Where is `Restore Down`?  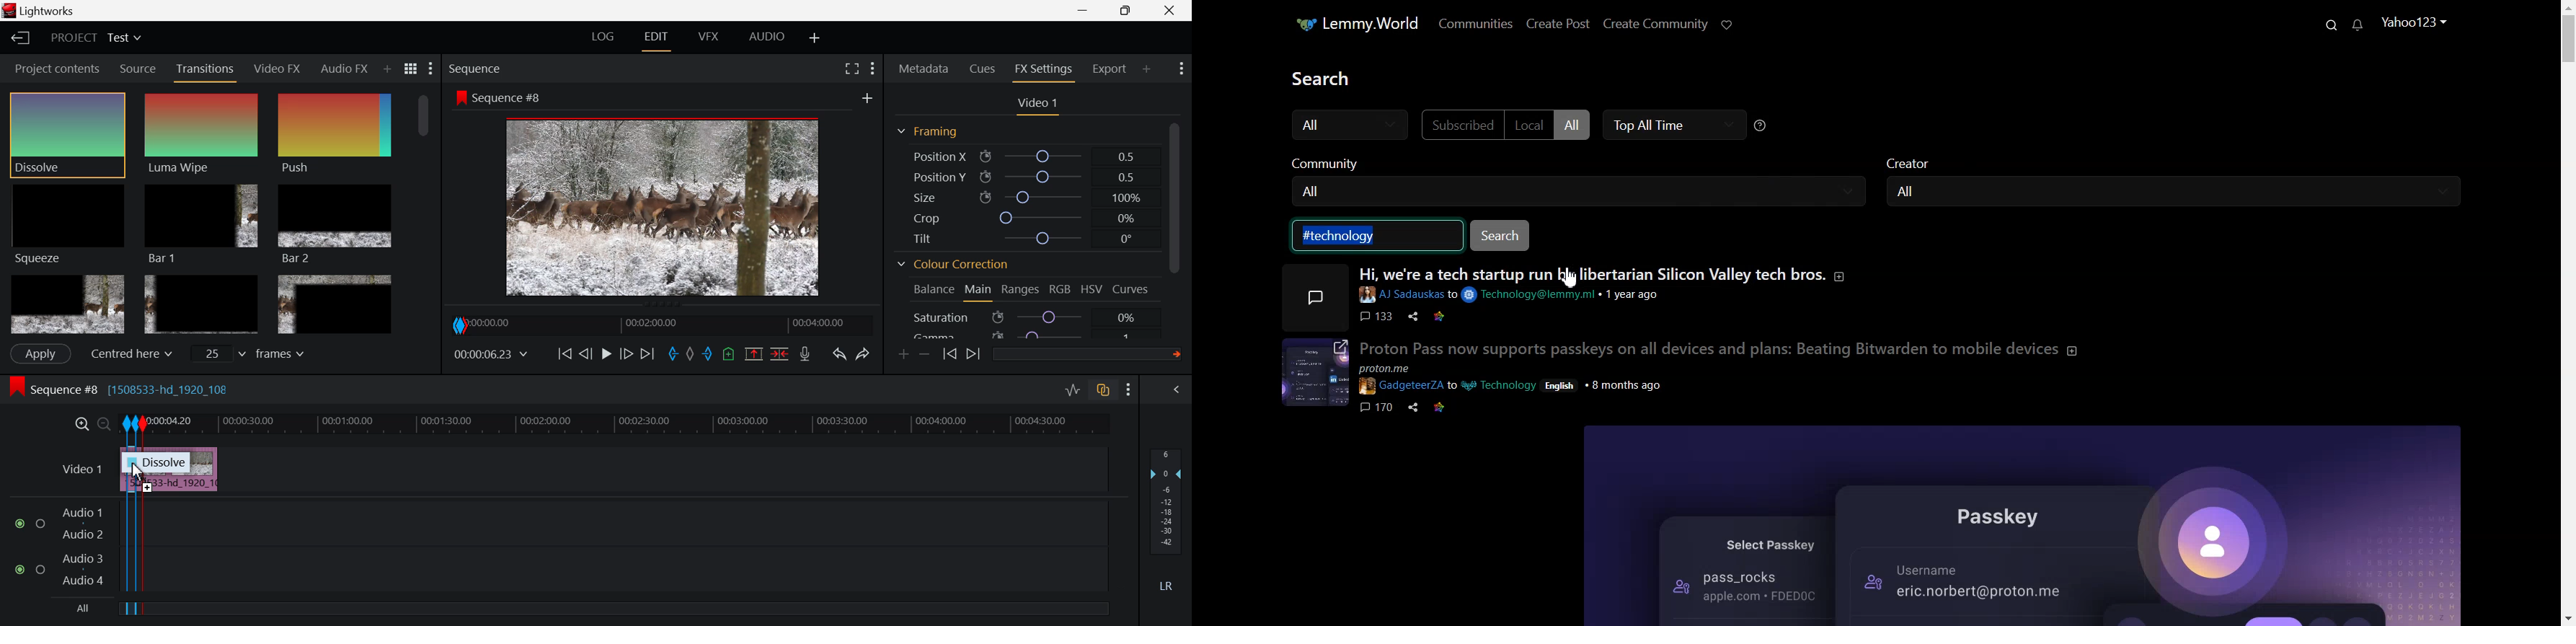
Restore Down is located at coordinates (1086, 11).